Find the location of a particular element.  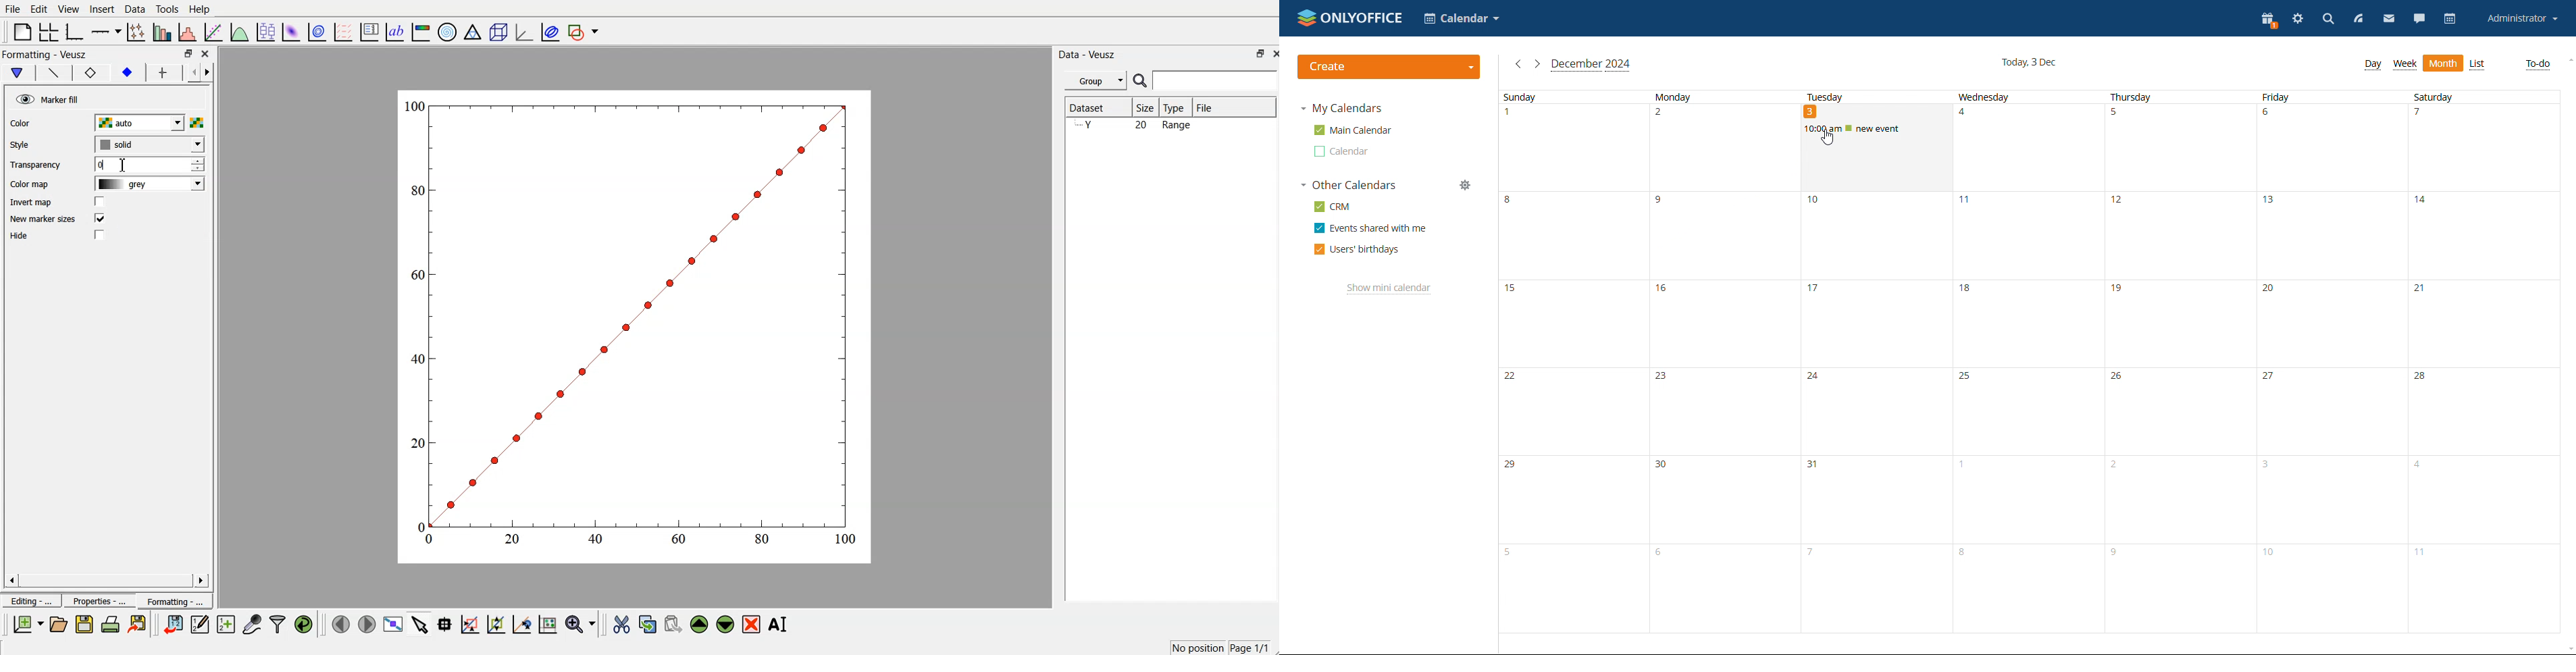

Group is located at coordinates (1094, 81).